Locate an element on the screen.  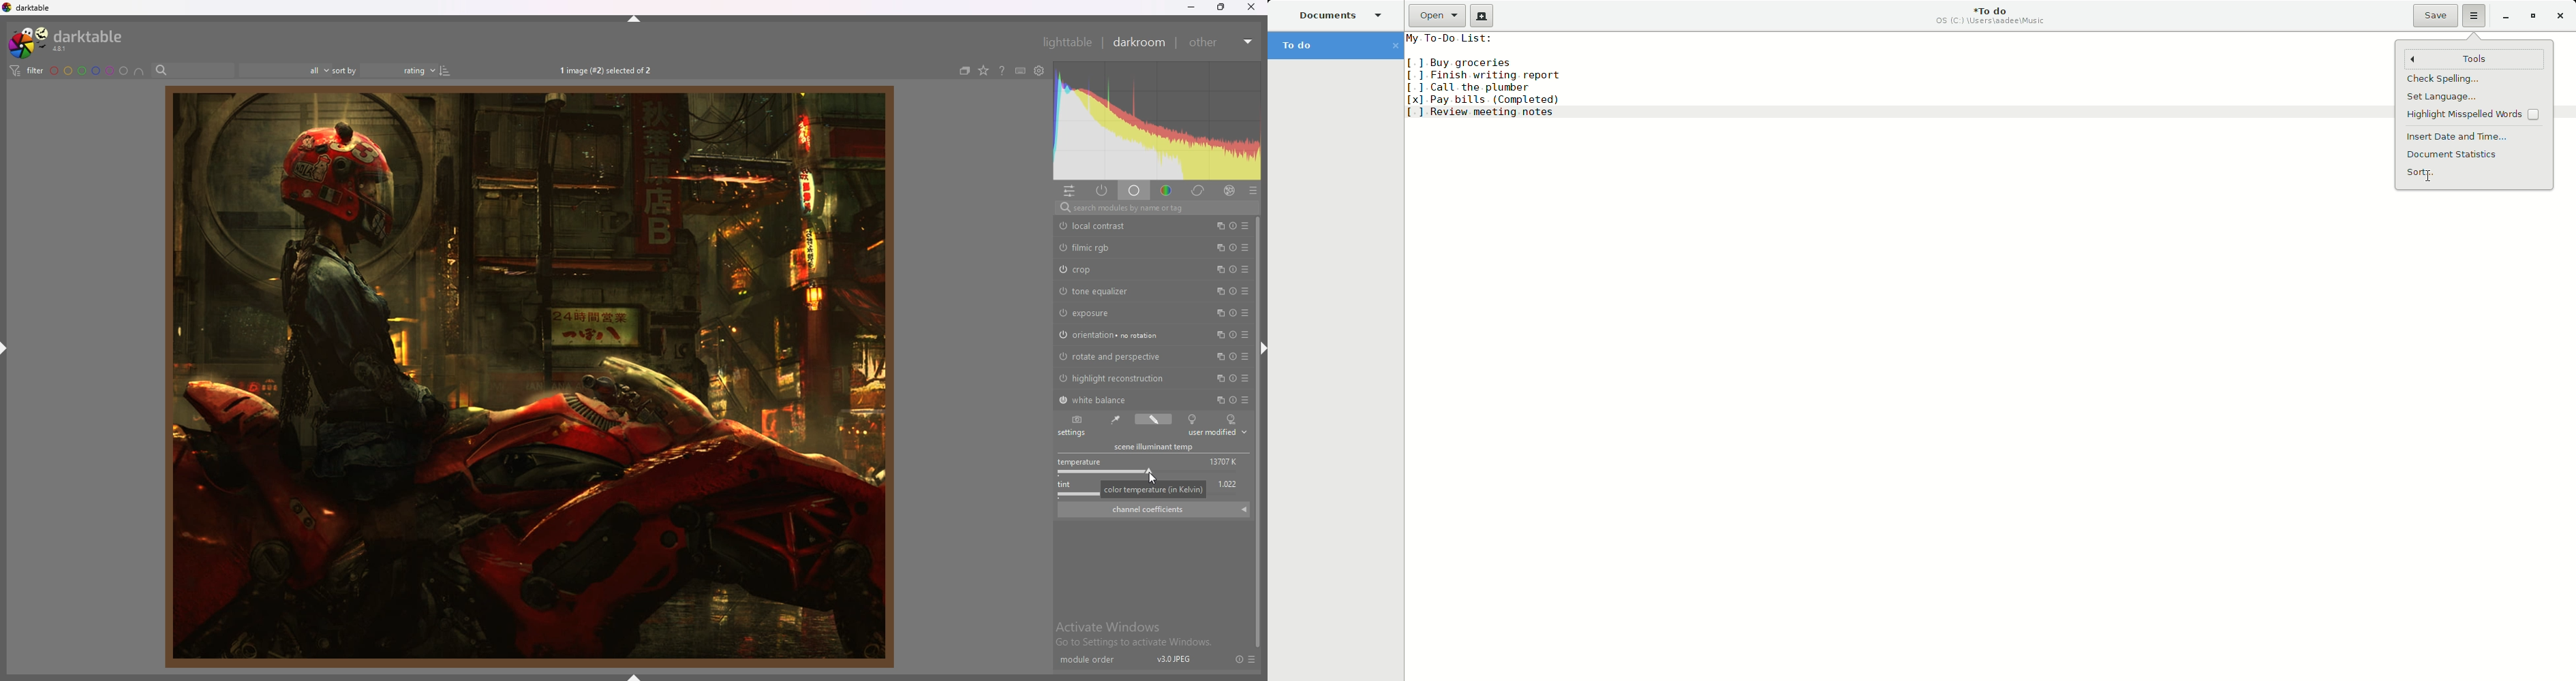
local contrast is located at coordinates (1099, 226).